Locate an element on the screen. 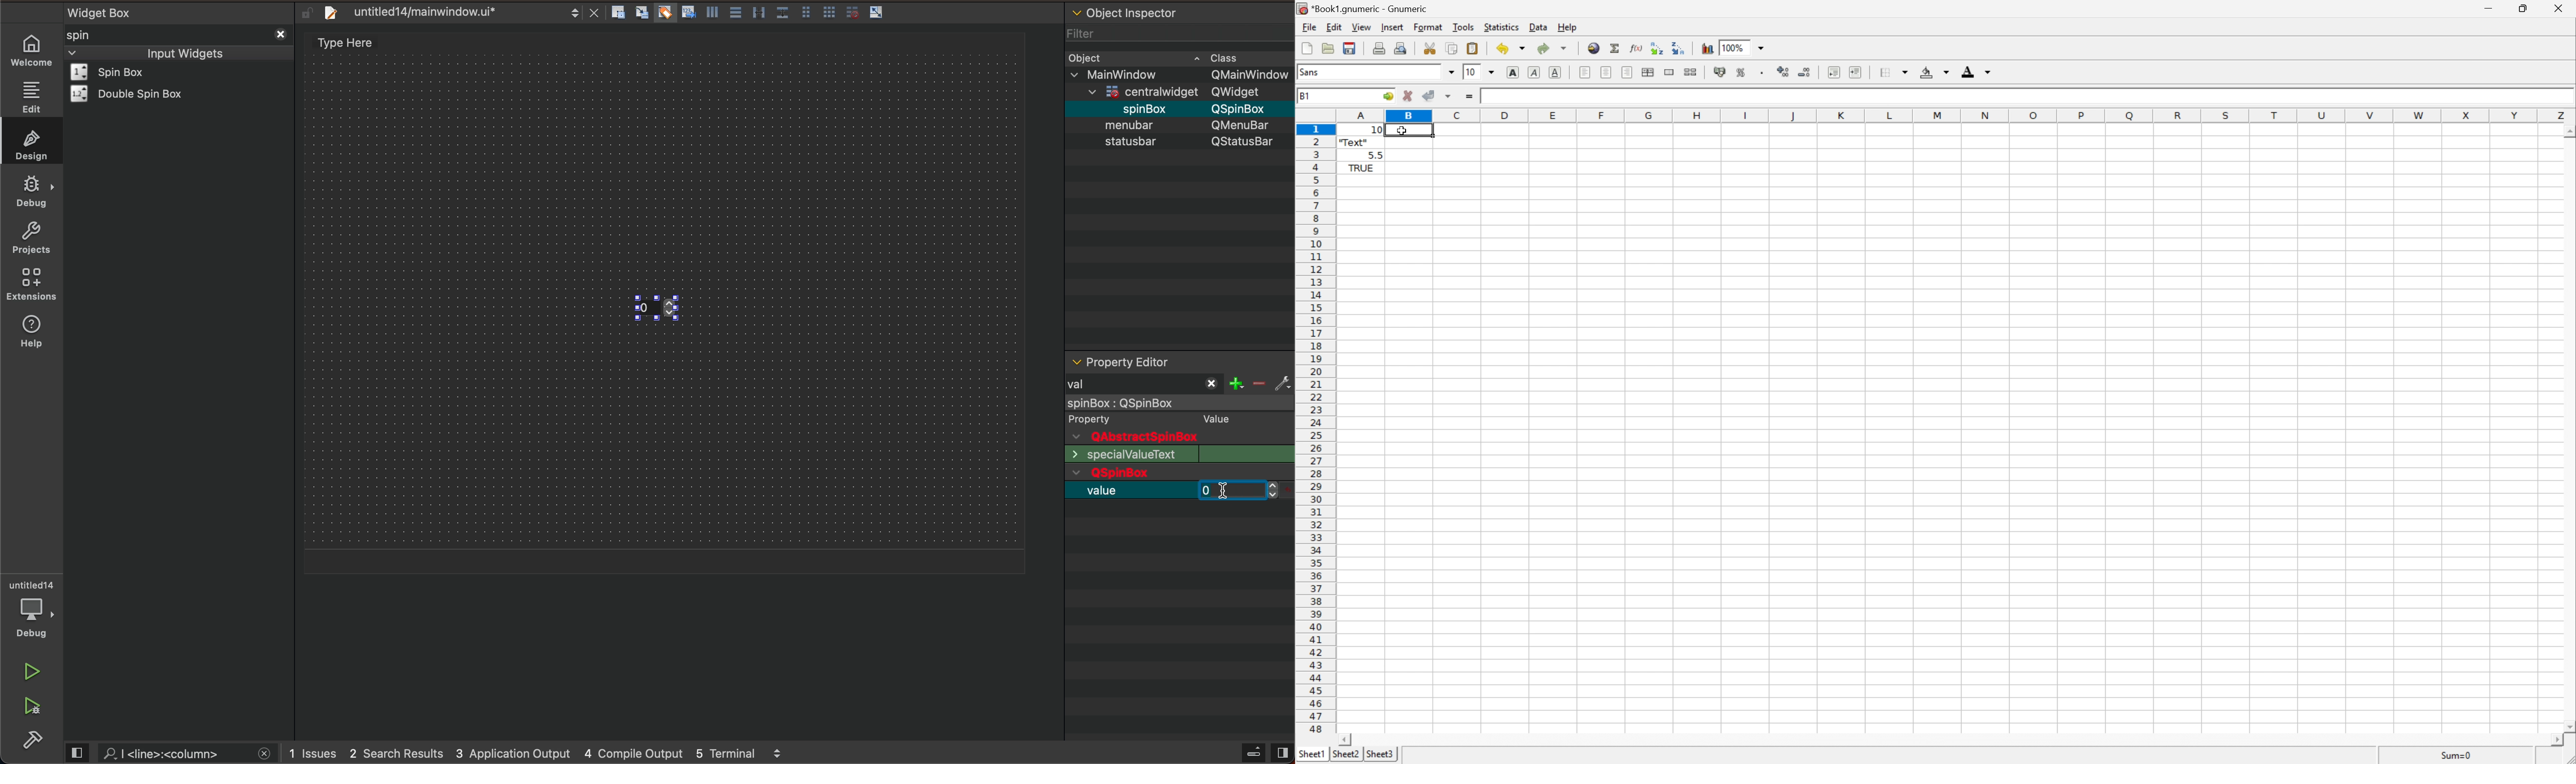 The width and height of the screenshot is (2576, 784). Foreground is located at coordinates (1978, 71).